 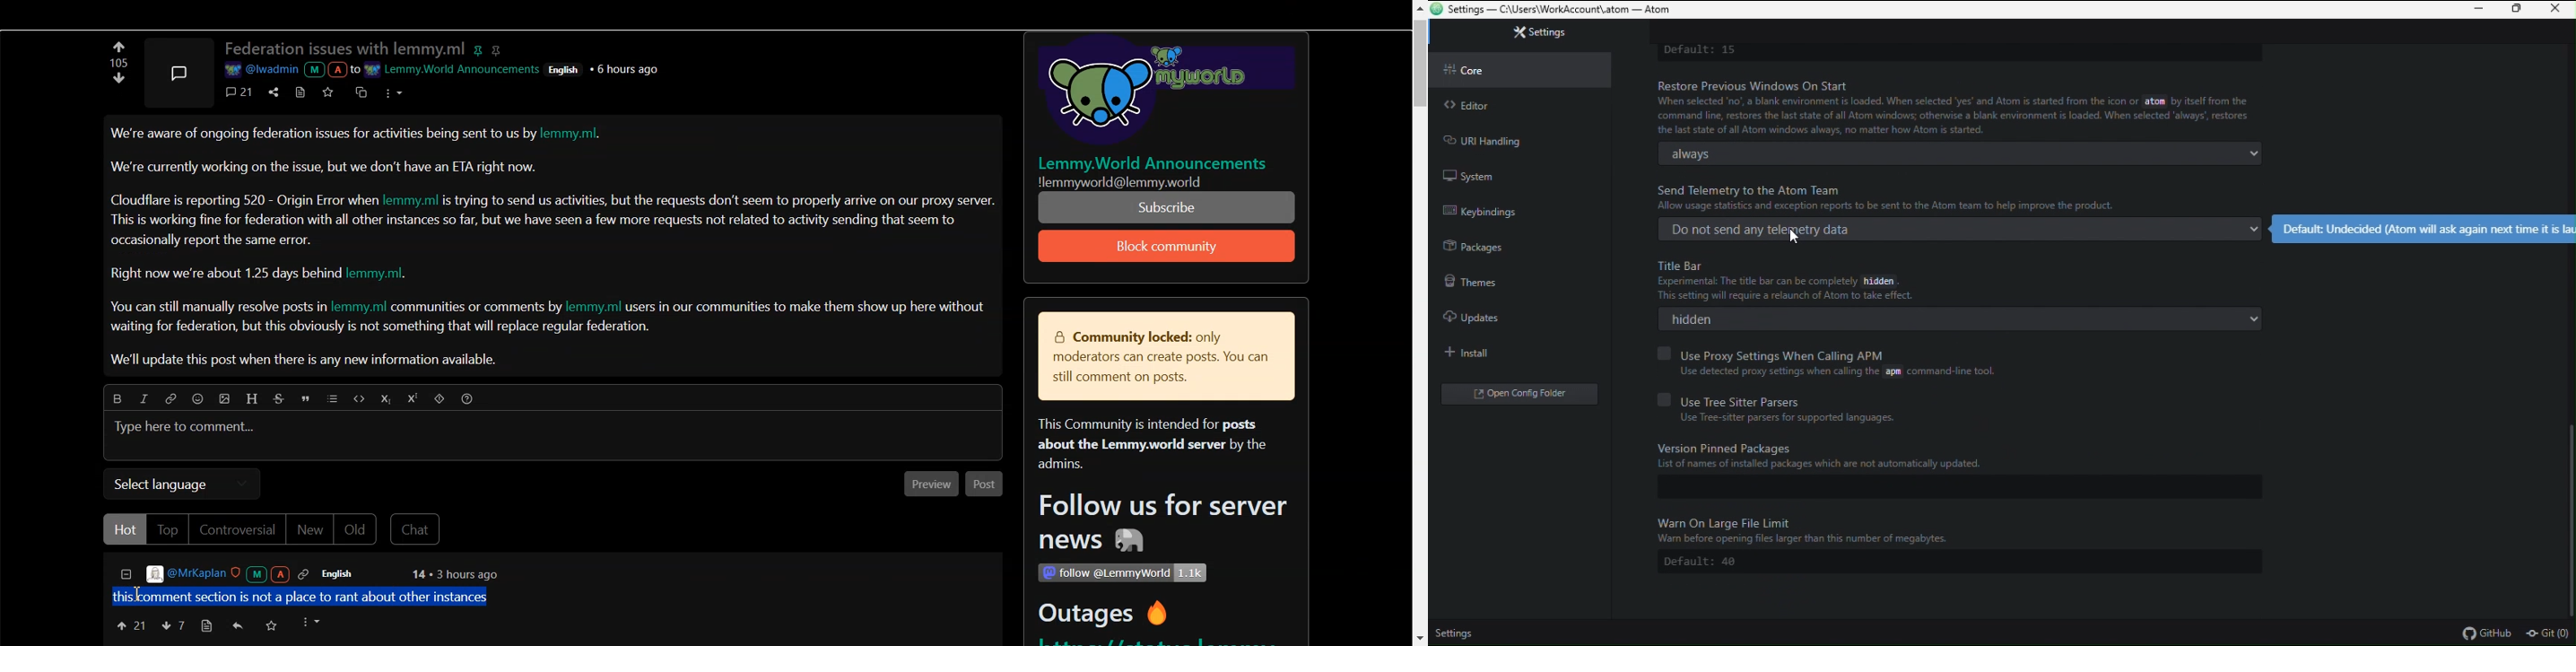 I want to click on properly arrive on our proxy server.
PE TEI SON TE WT, so click(x=1169, y=207).